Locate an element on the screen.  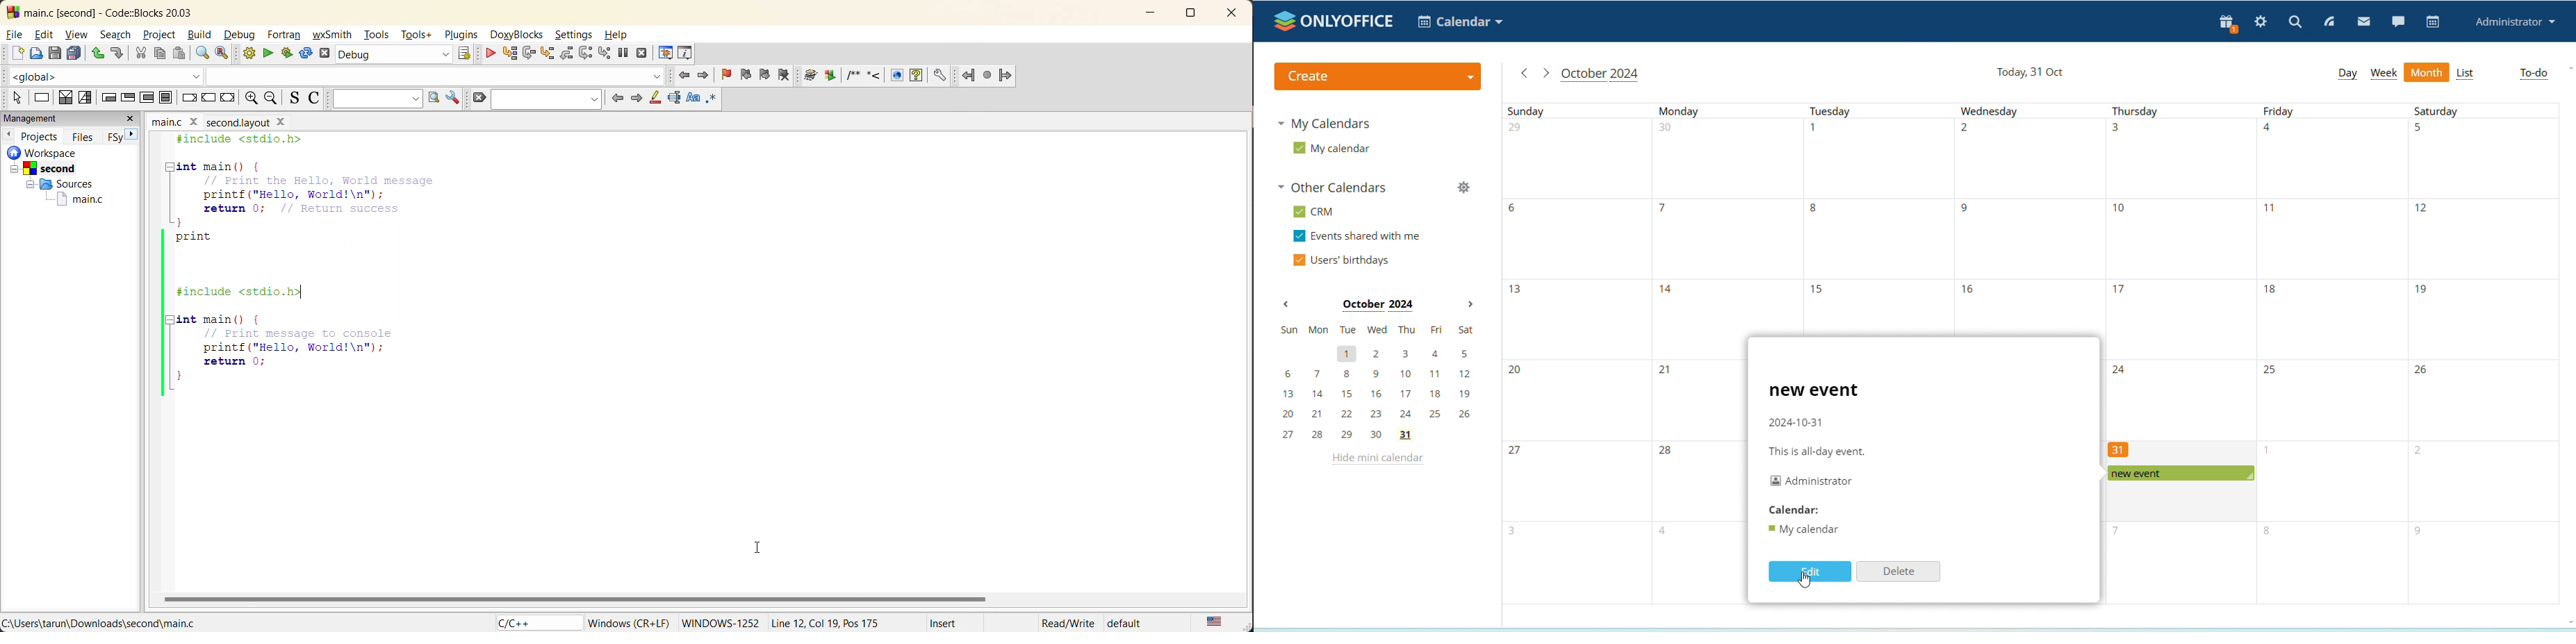
fortran is located at coordinates (286, 35).